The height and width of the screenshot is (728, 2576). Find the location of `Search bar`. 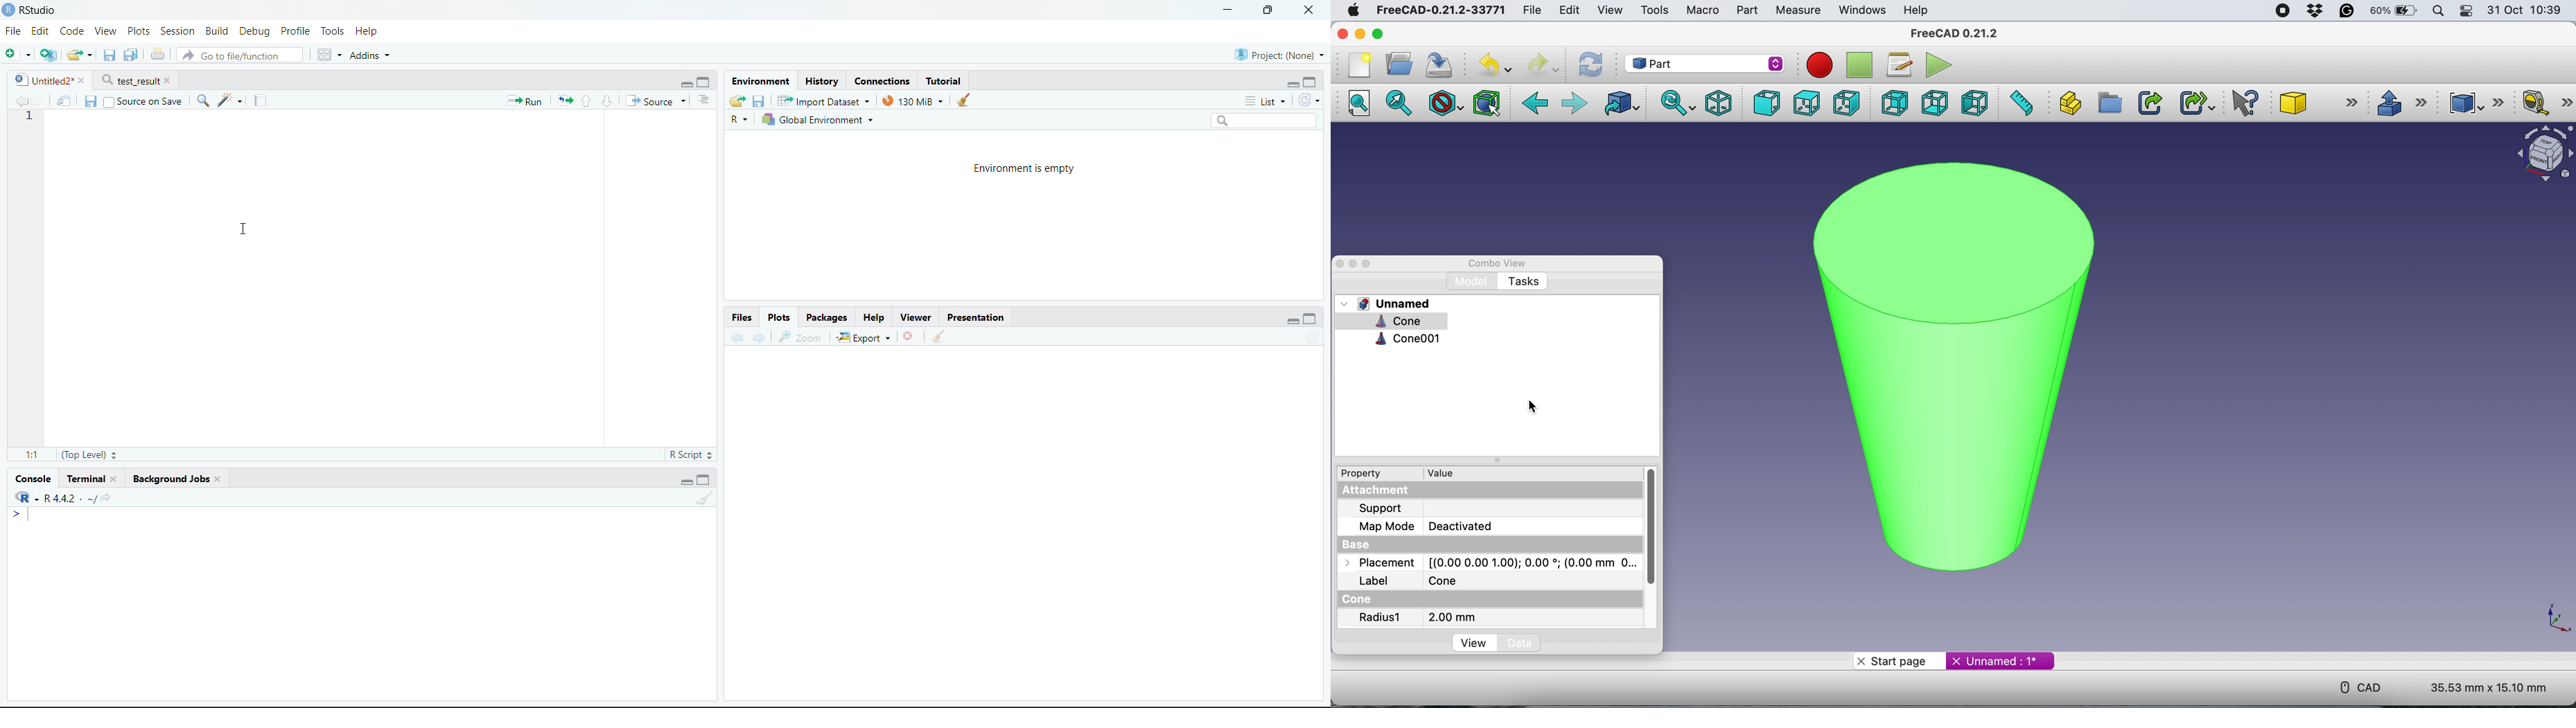

Search bar is located at coordinates (1268, 122).